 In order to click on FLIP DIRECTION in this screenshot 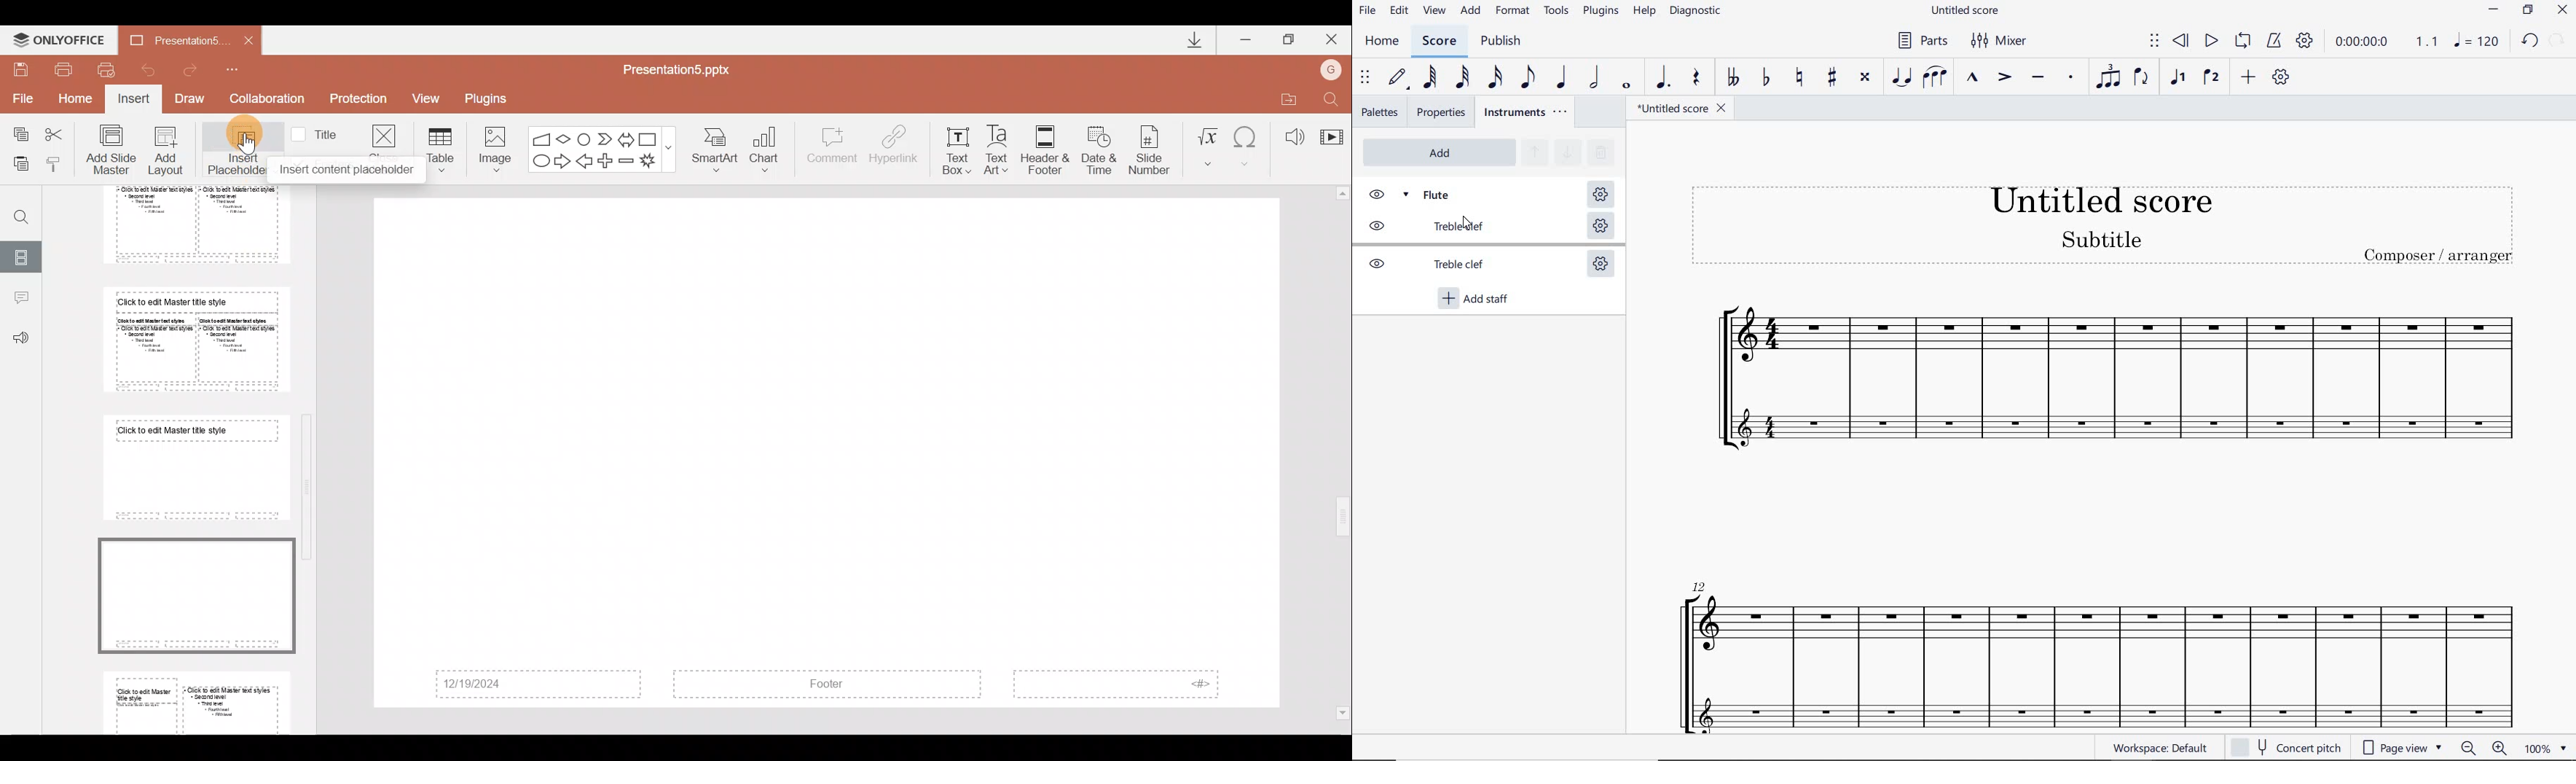, I will do `click(2142, 80)`.